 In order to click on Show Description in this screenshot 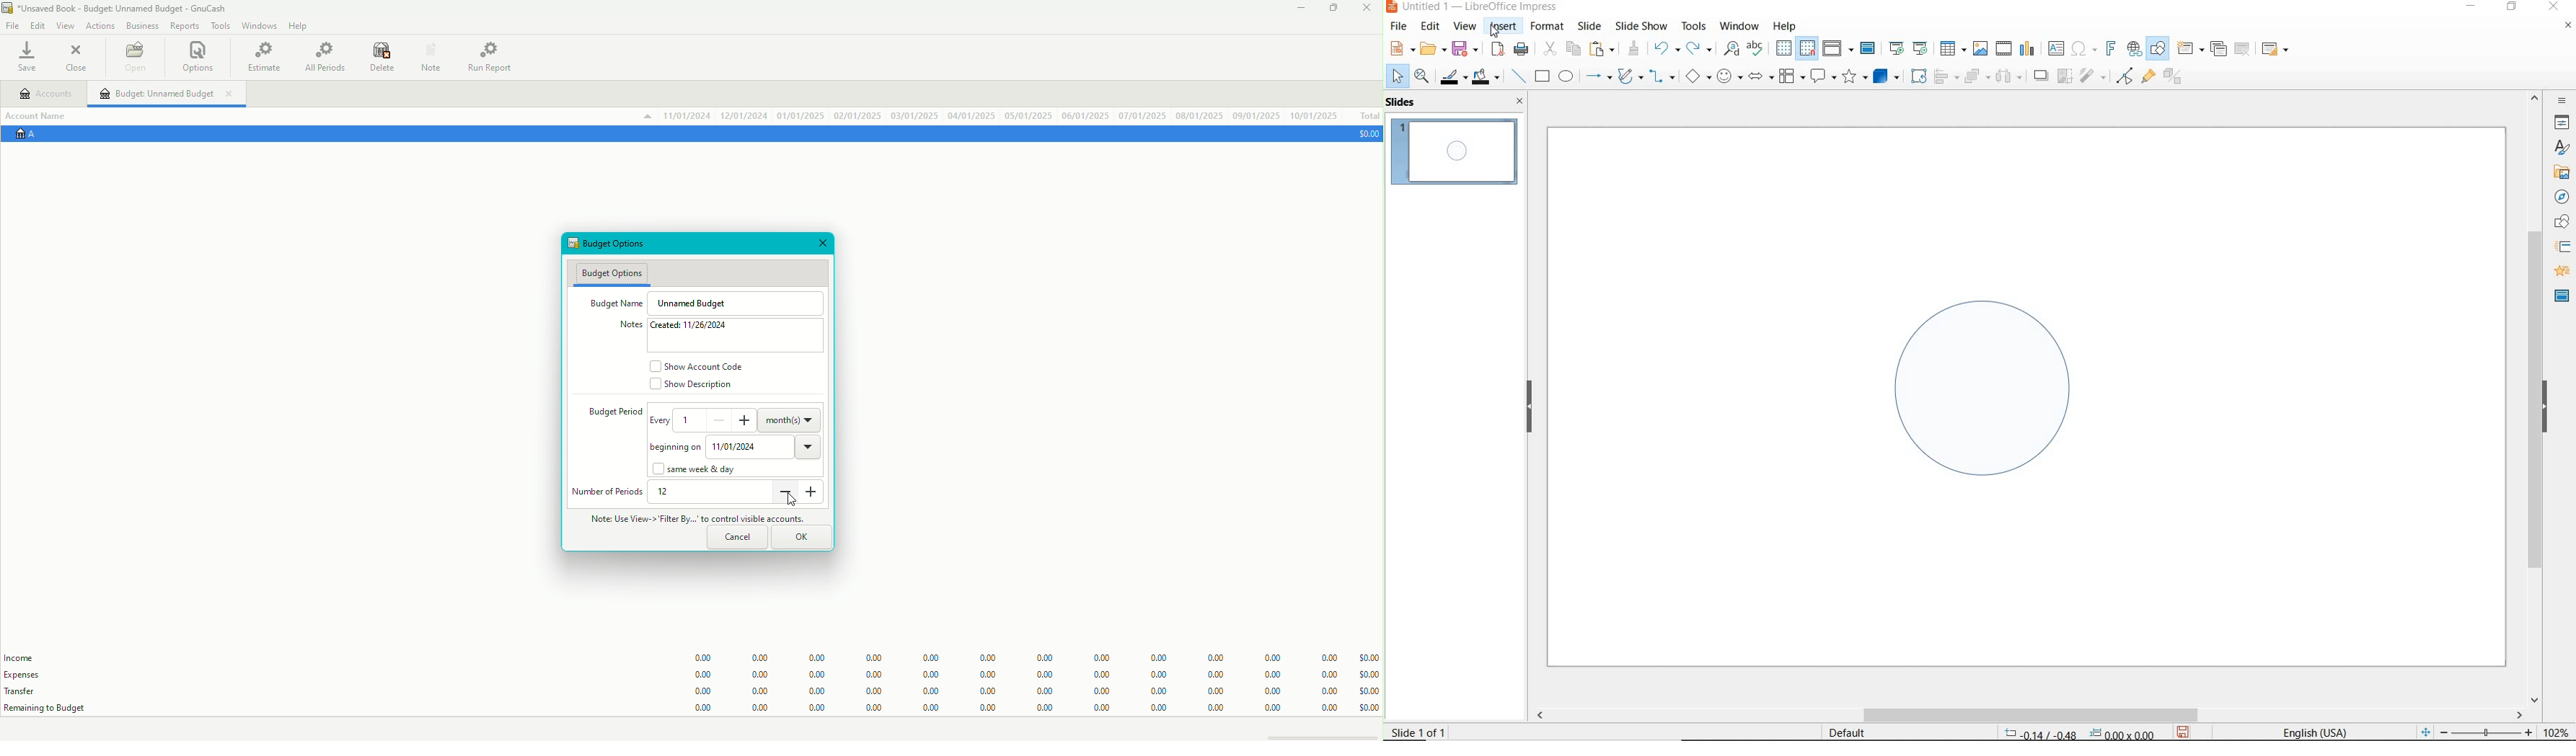, I will do `click(693, 387)`.